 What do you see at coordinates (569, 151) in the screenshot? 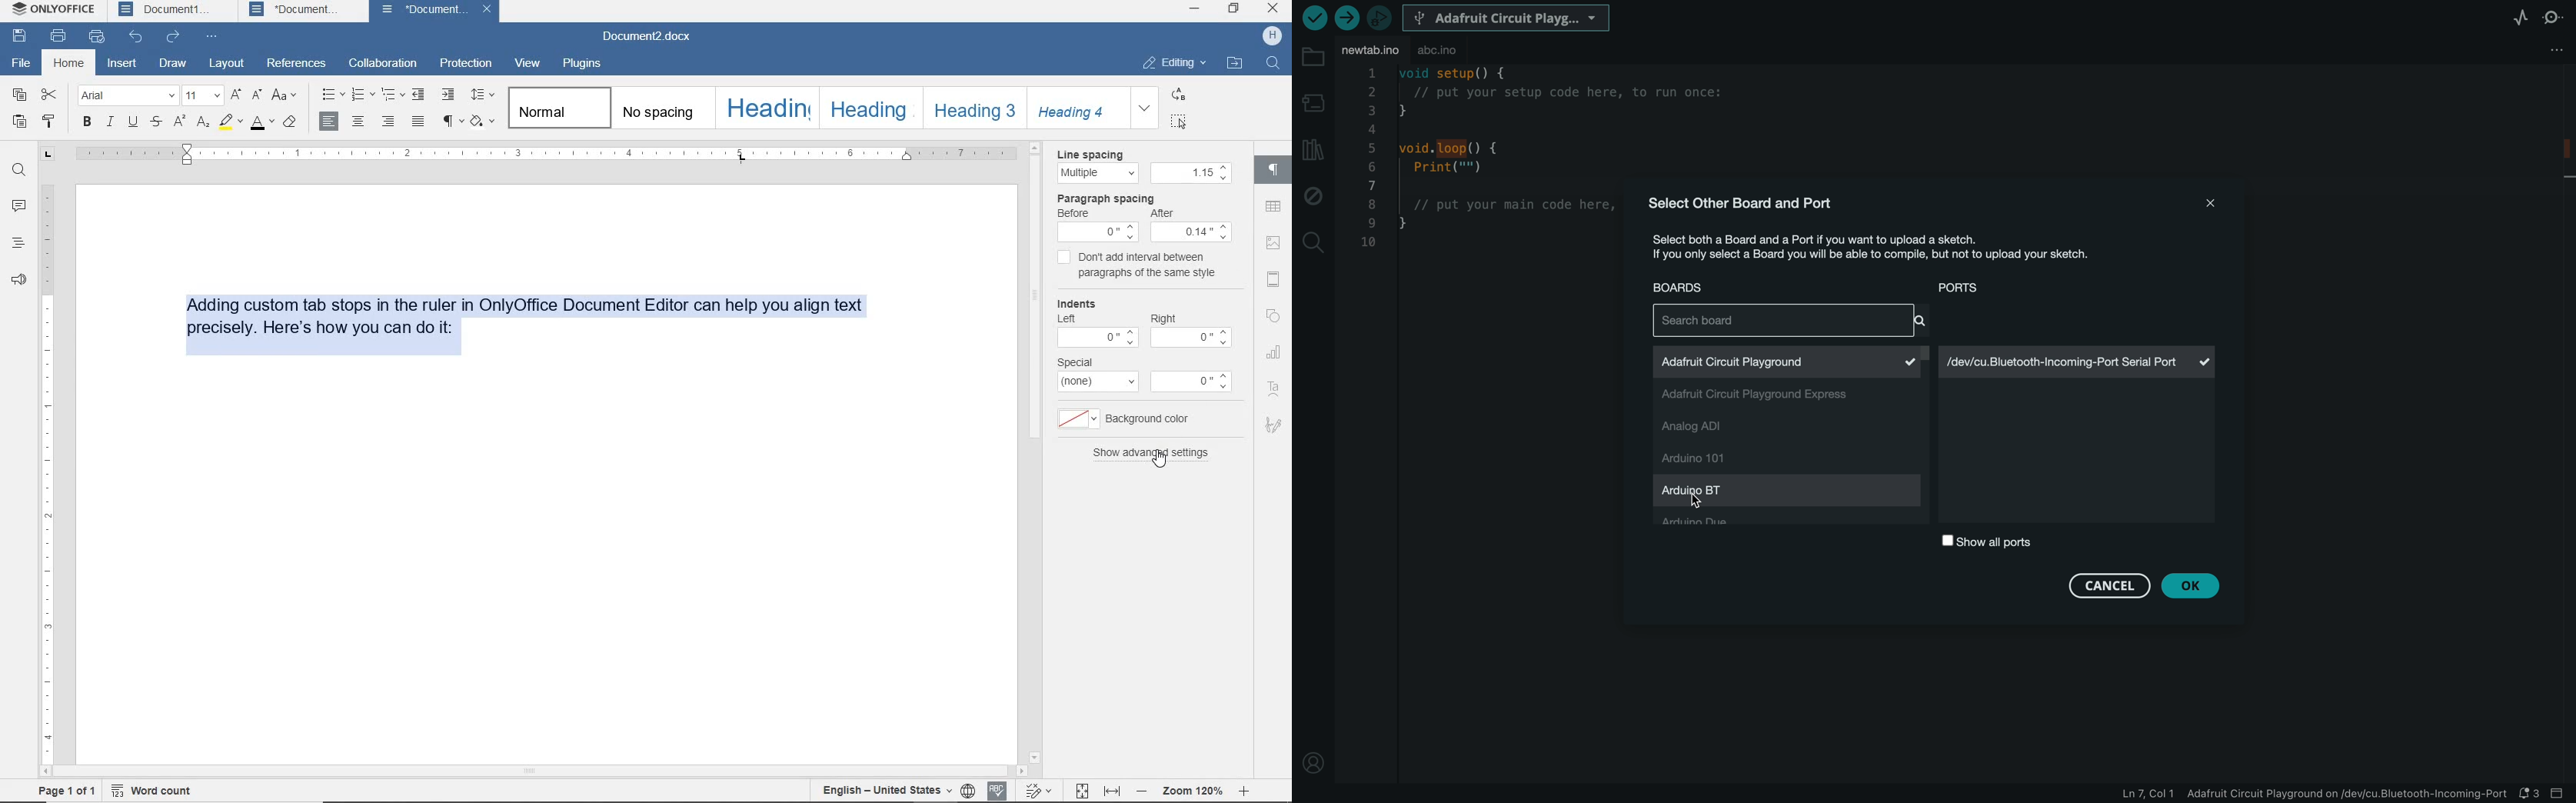
I see `ruler` at bounding box center [569, 151].